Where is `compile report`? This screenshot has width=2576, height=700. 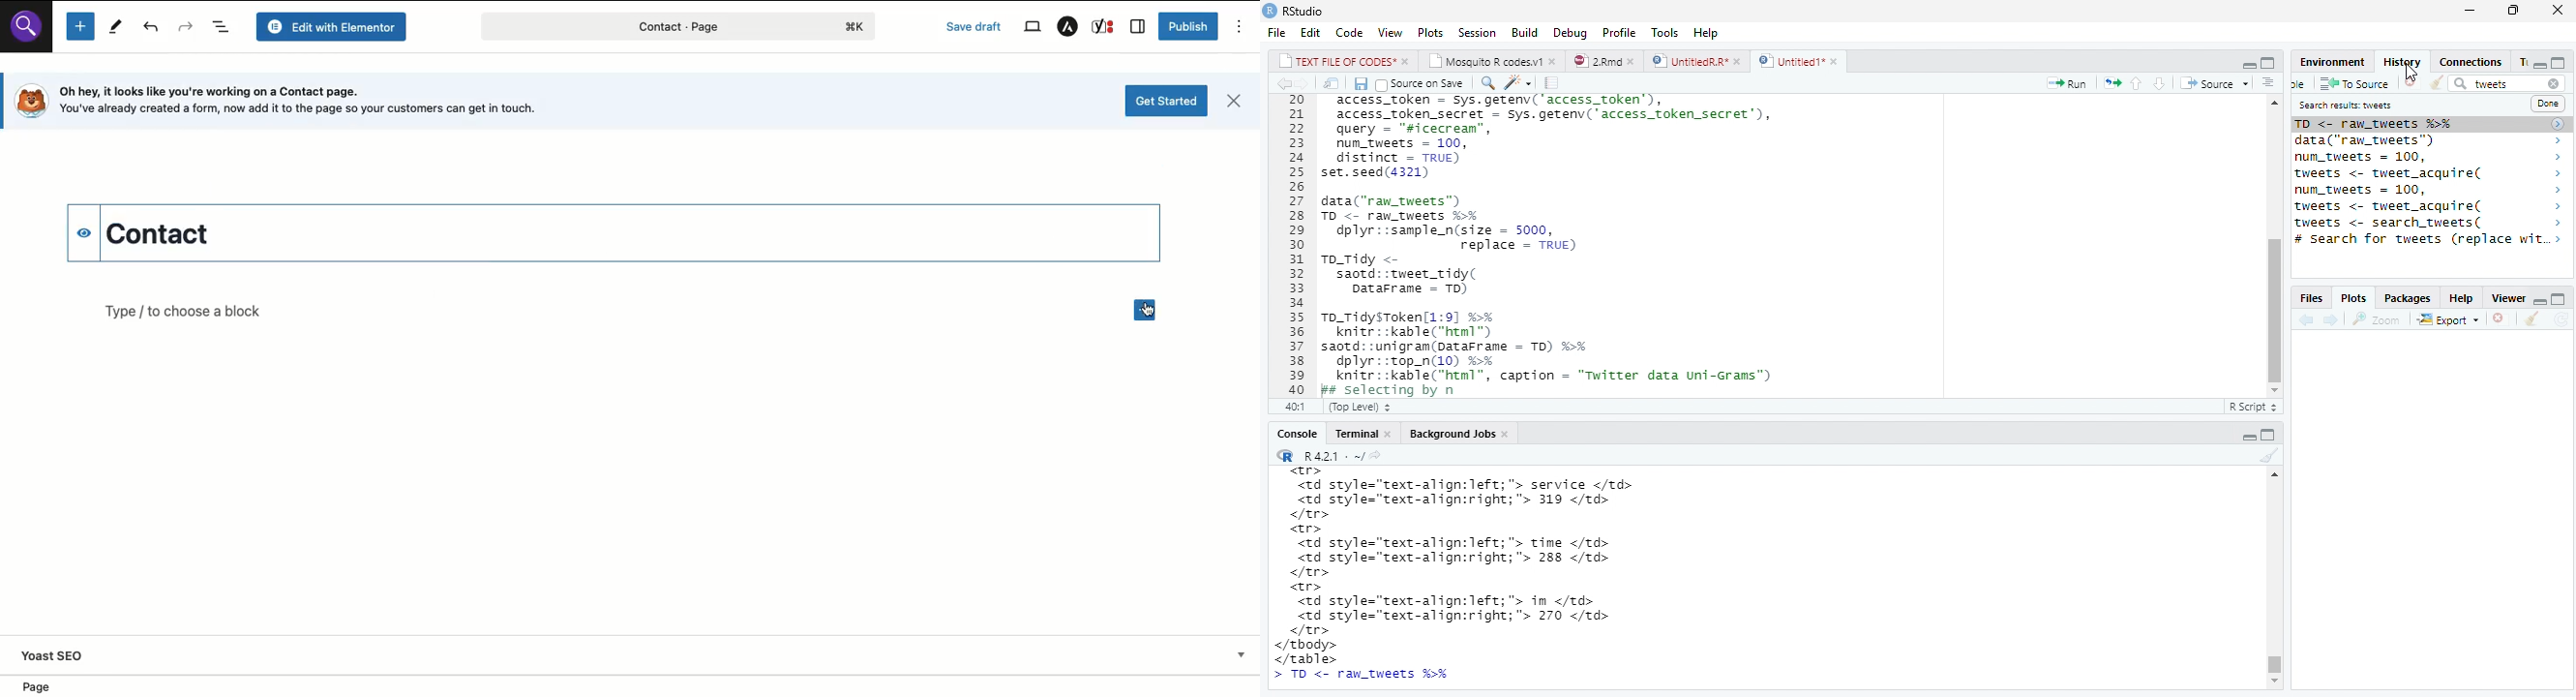 compile report is located at coordinates (1551, 82).